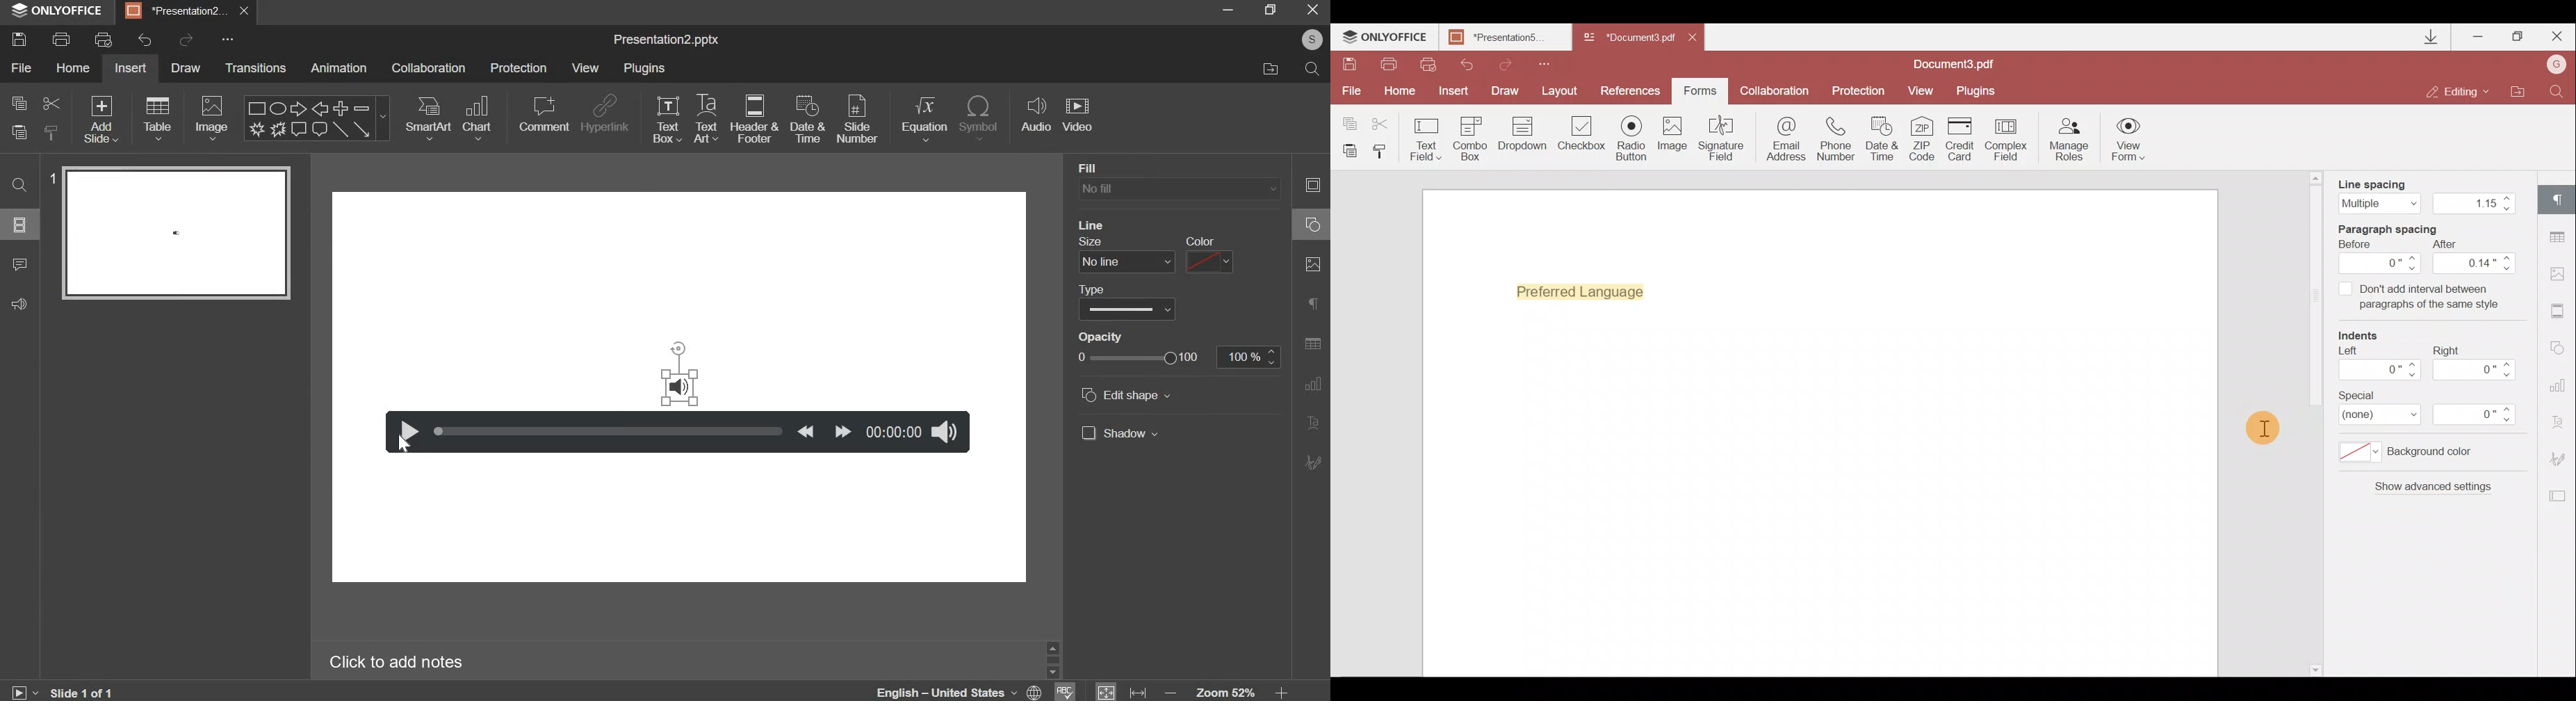 This screenshot has width=2576, height=728. I want to click on save, so click(24, 37).